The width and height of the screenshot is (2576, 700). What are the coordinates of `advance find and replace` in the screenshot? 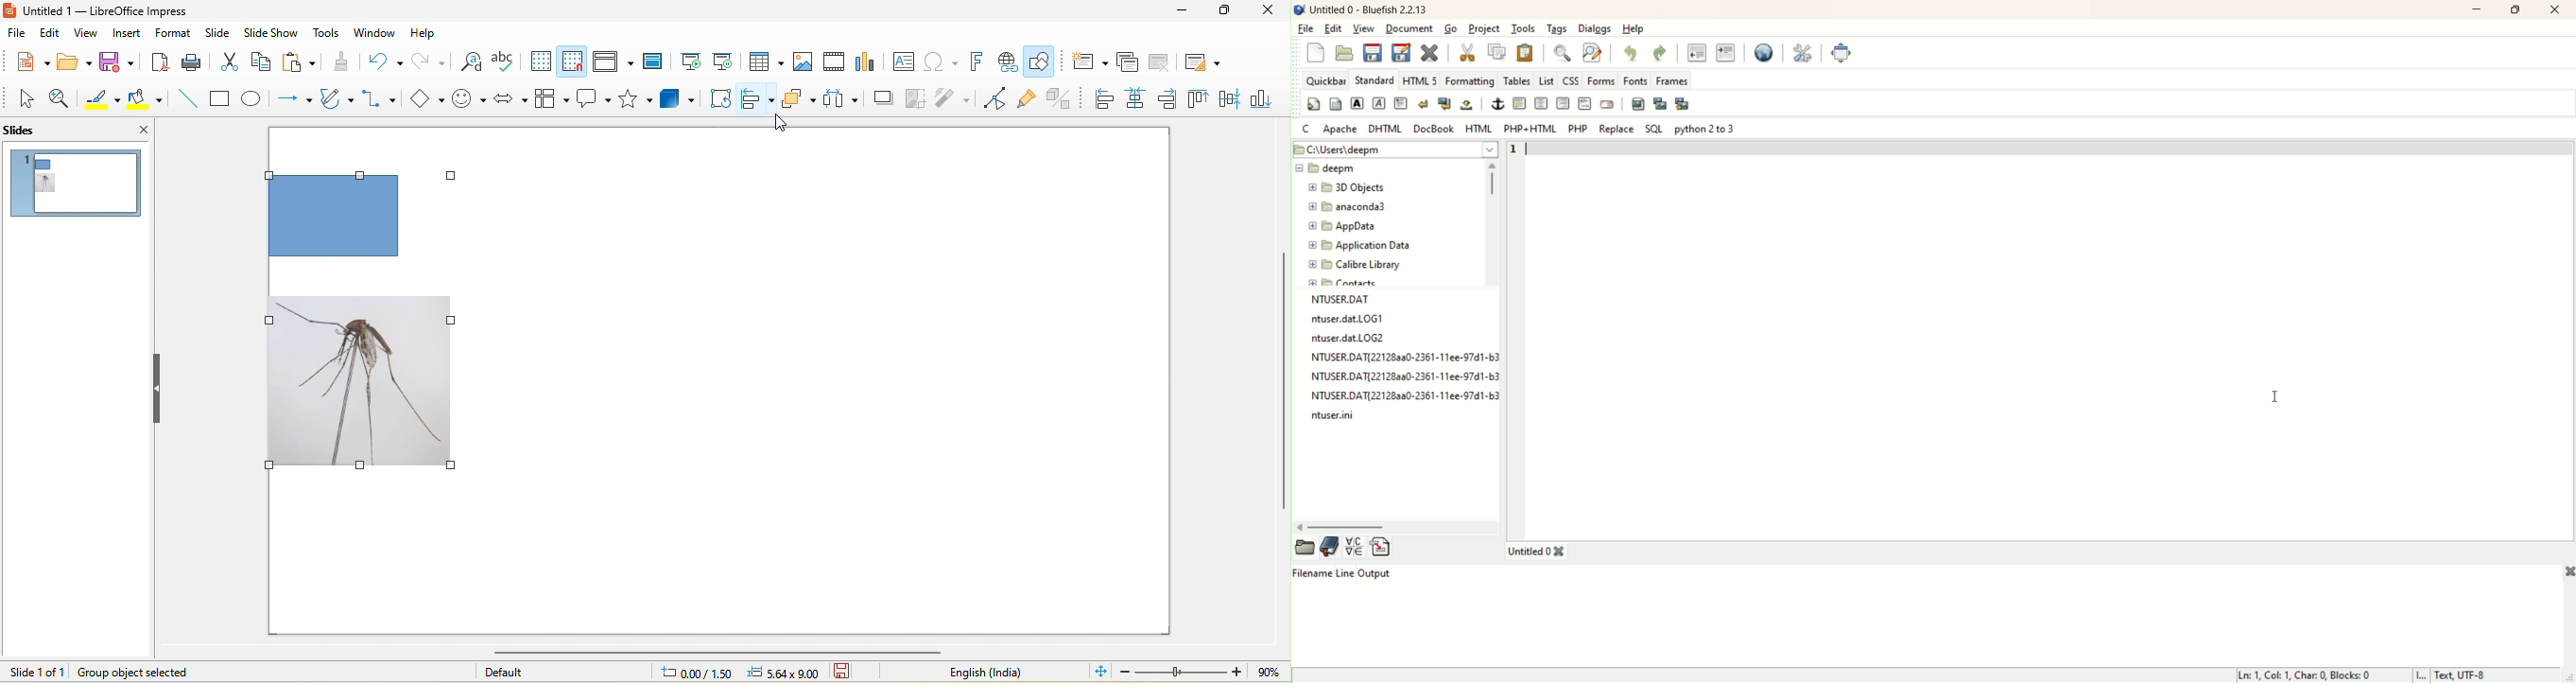 It's located at (1590, 55).